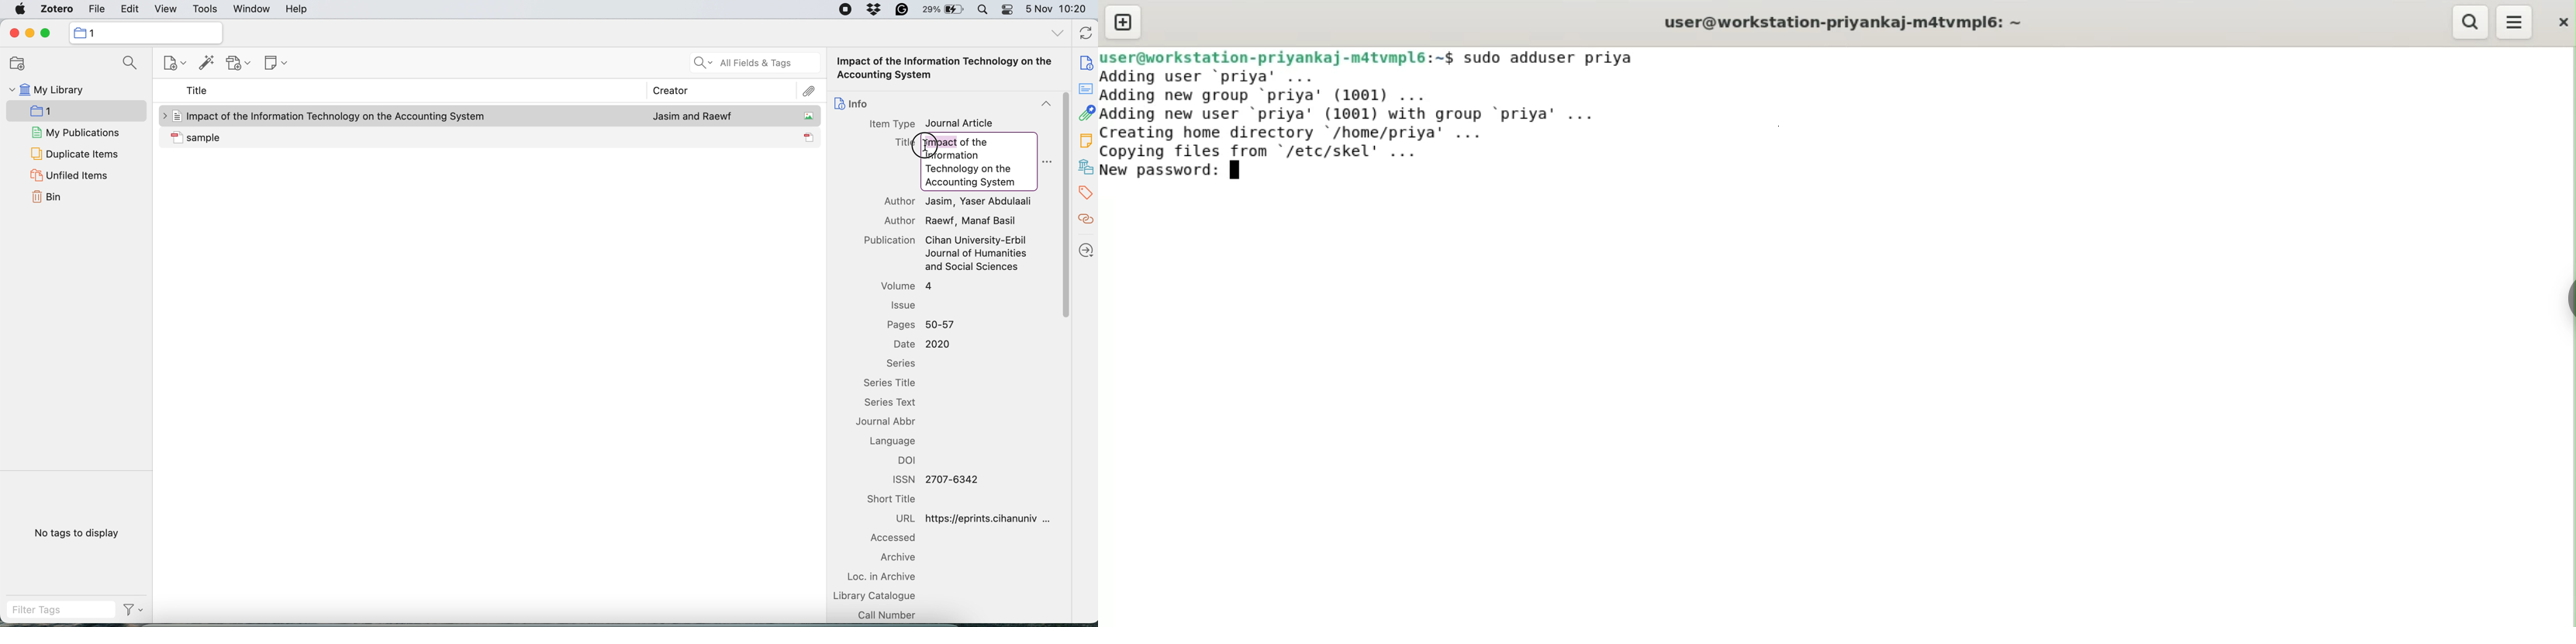 The height and width of the screenshot is (644, 2576). What do you see at coordinates (946, 68) in the screenshot?
I see `Impact of the Information Technology on the Accounting System` at bounding box center [946, 68].